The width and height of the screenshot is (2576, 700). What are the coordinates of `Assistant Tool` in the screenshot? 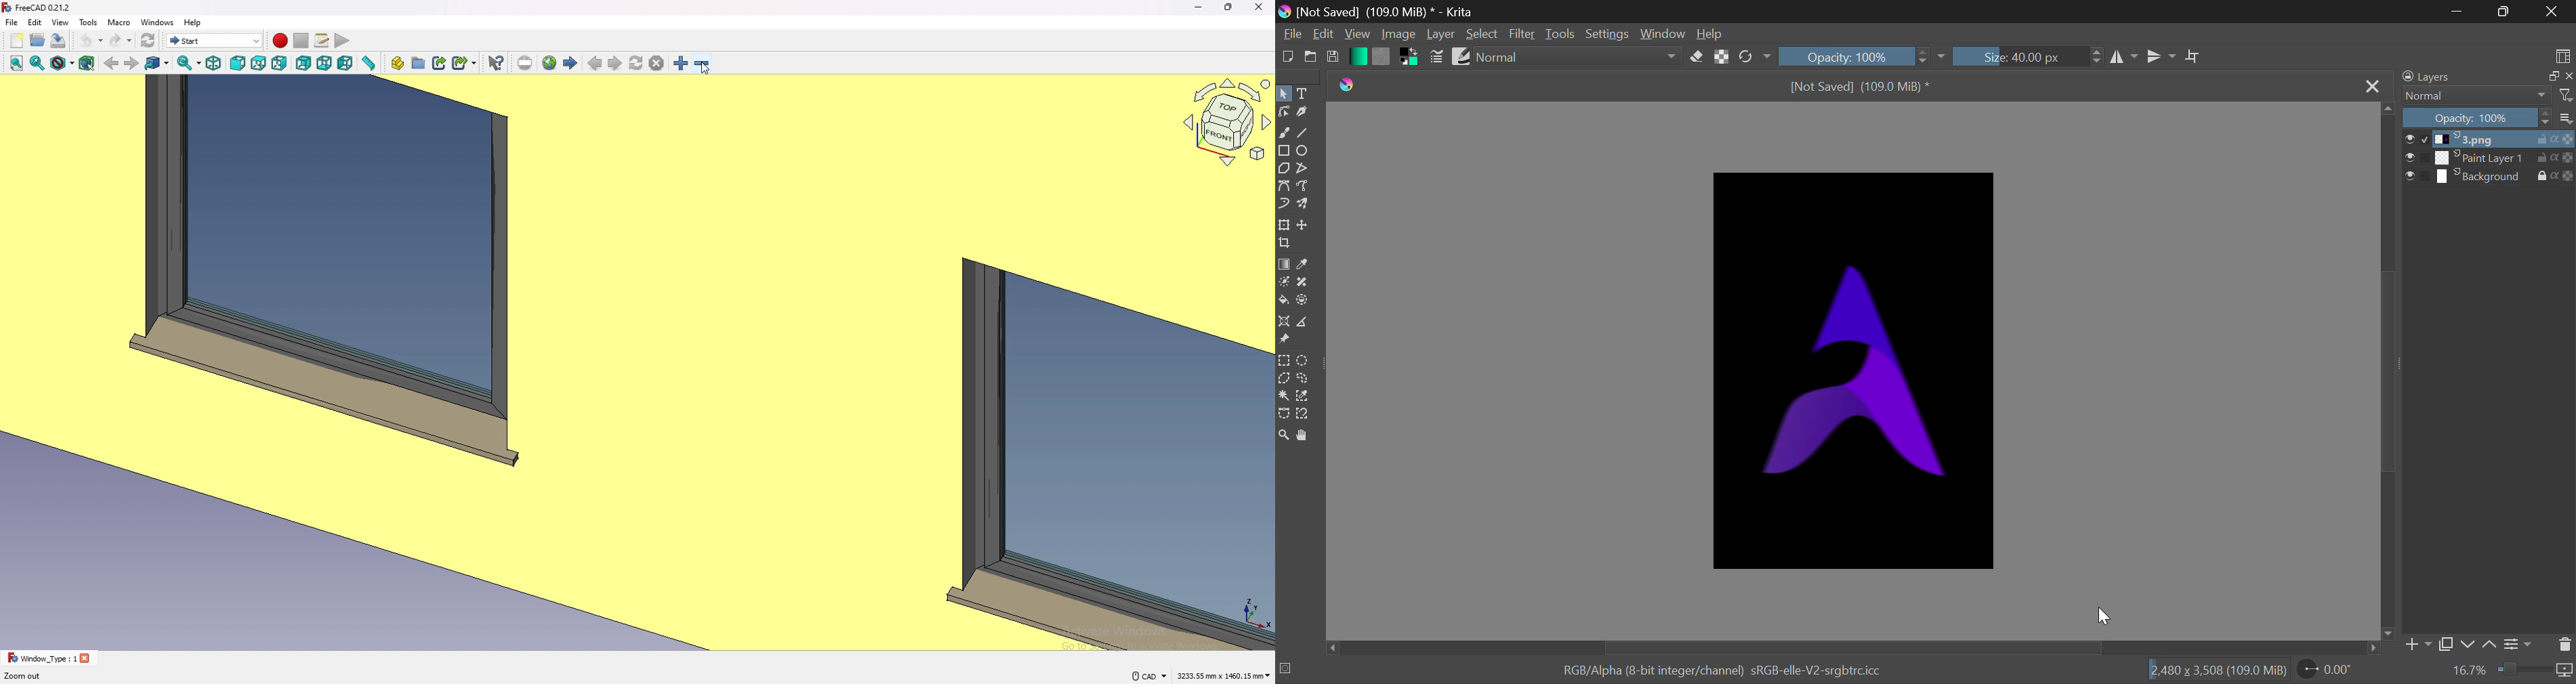 It's located at (1283, 322).